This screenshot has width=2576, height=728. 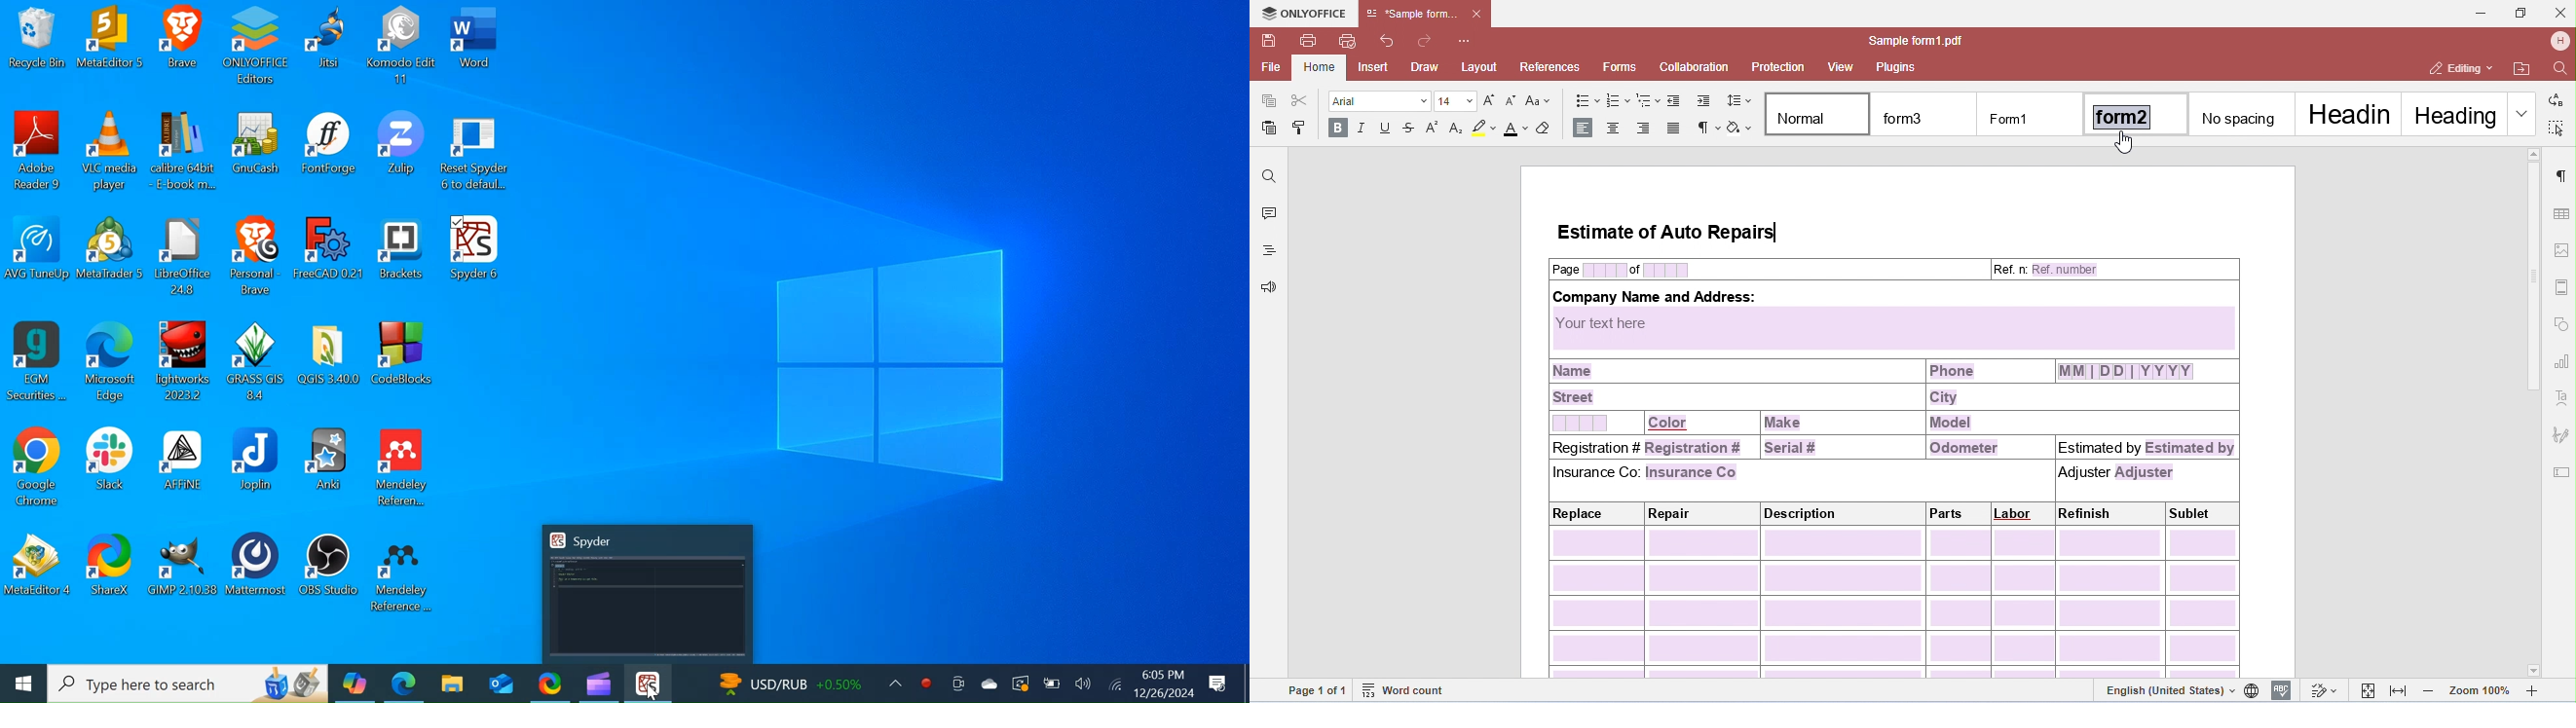 I want to click on Updates, so click(x=806, y=682).